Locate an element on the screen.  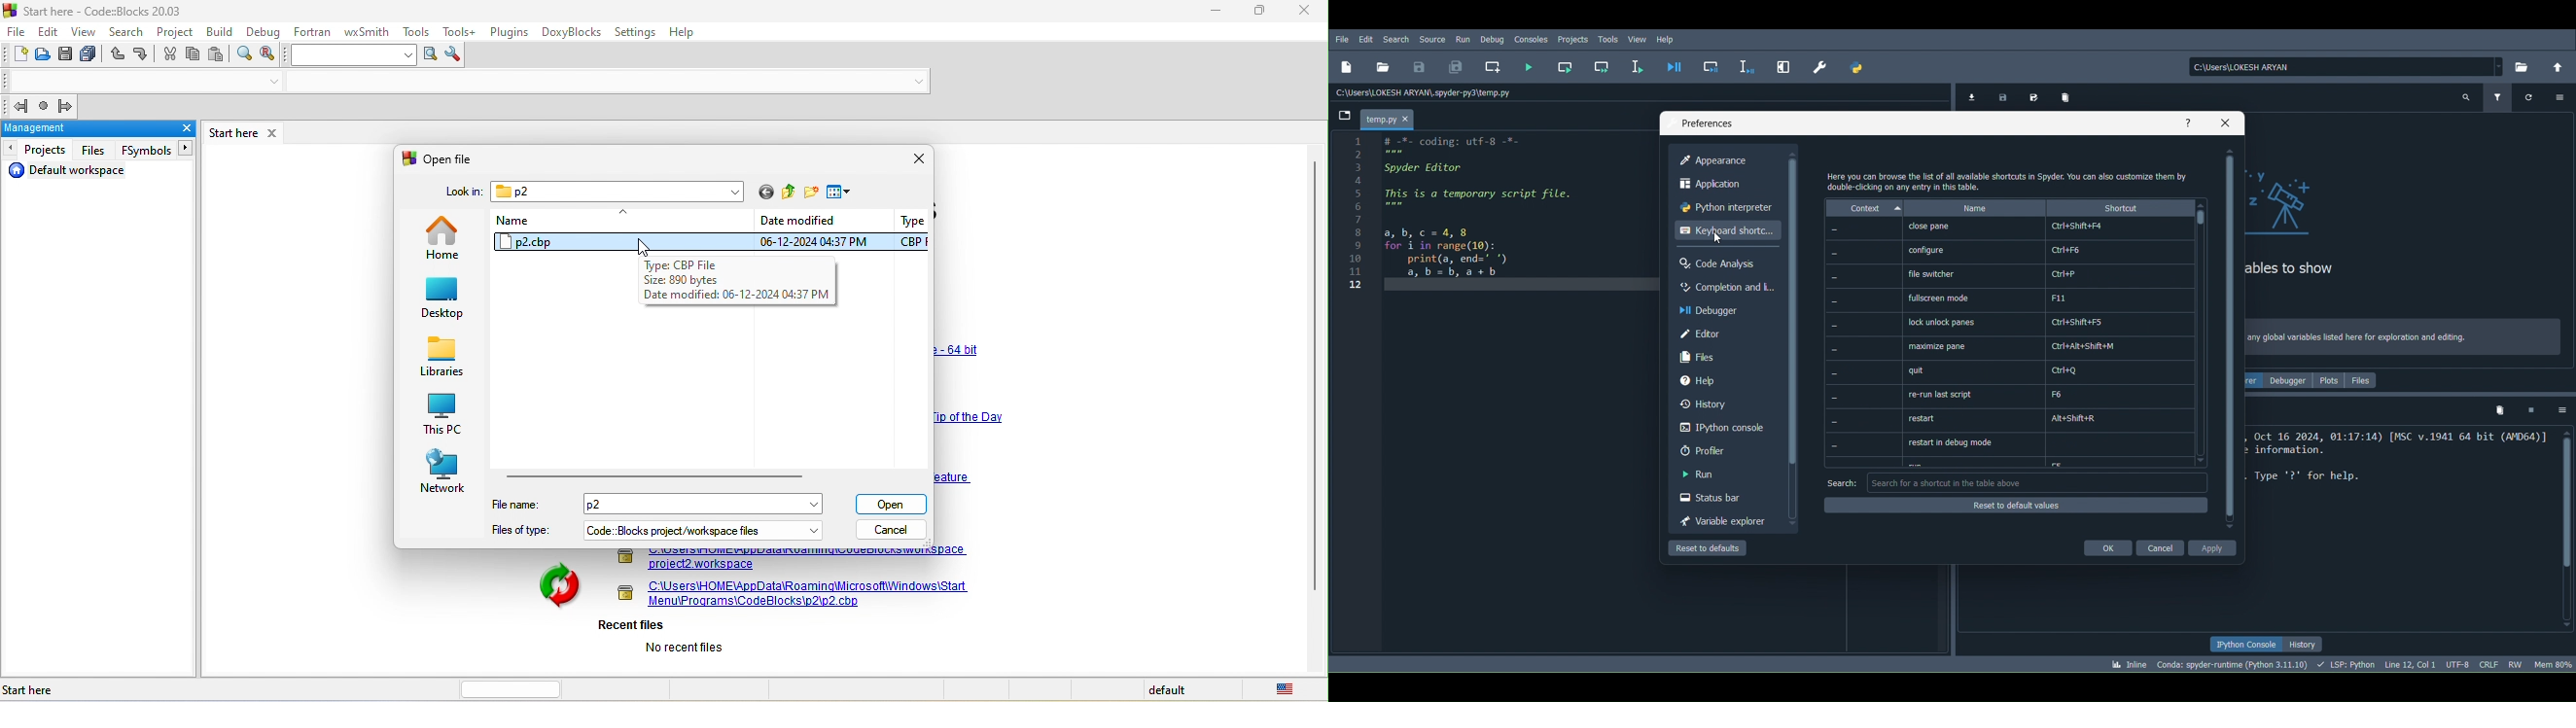
Remove all variables is located at coordinates (2071, 98).